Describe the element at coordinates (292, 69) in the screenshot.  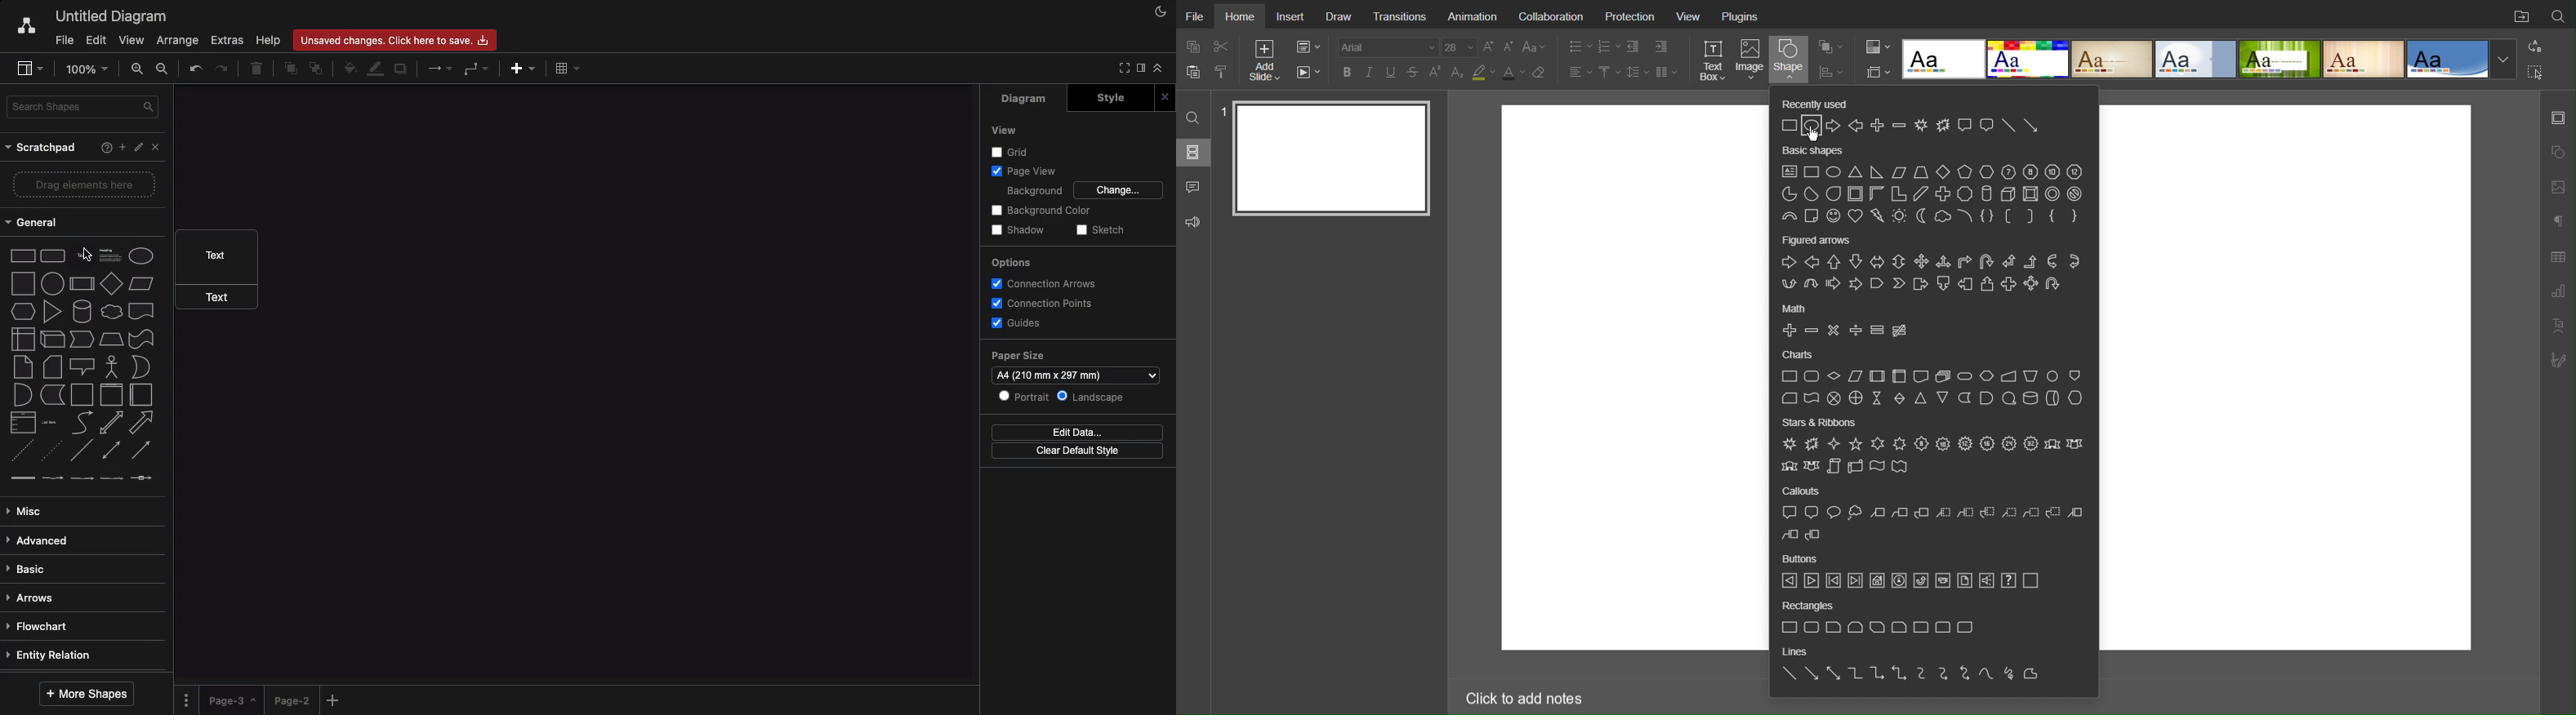
I see `To front` at that location.